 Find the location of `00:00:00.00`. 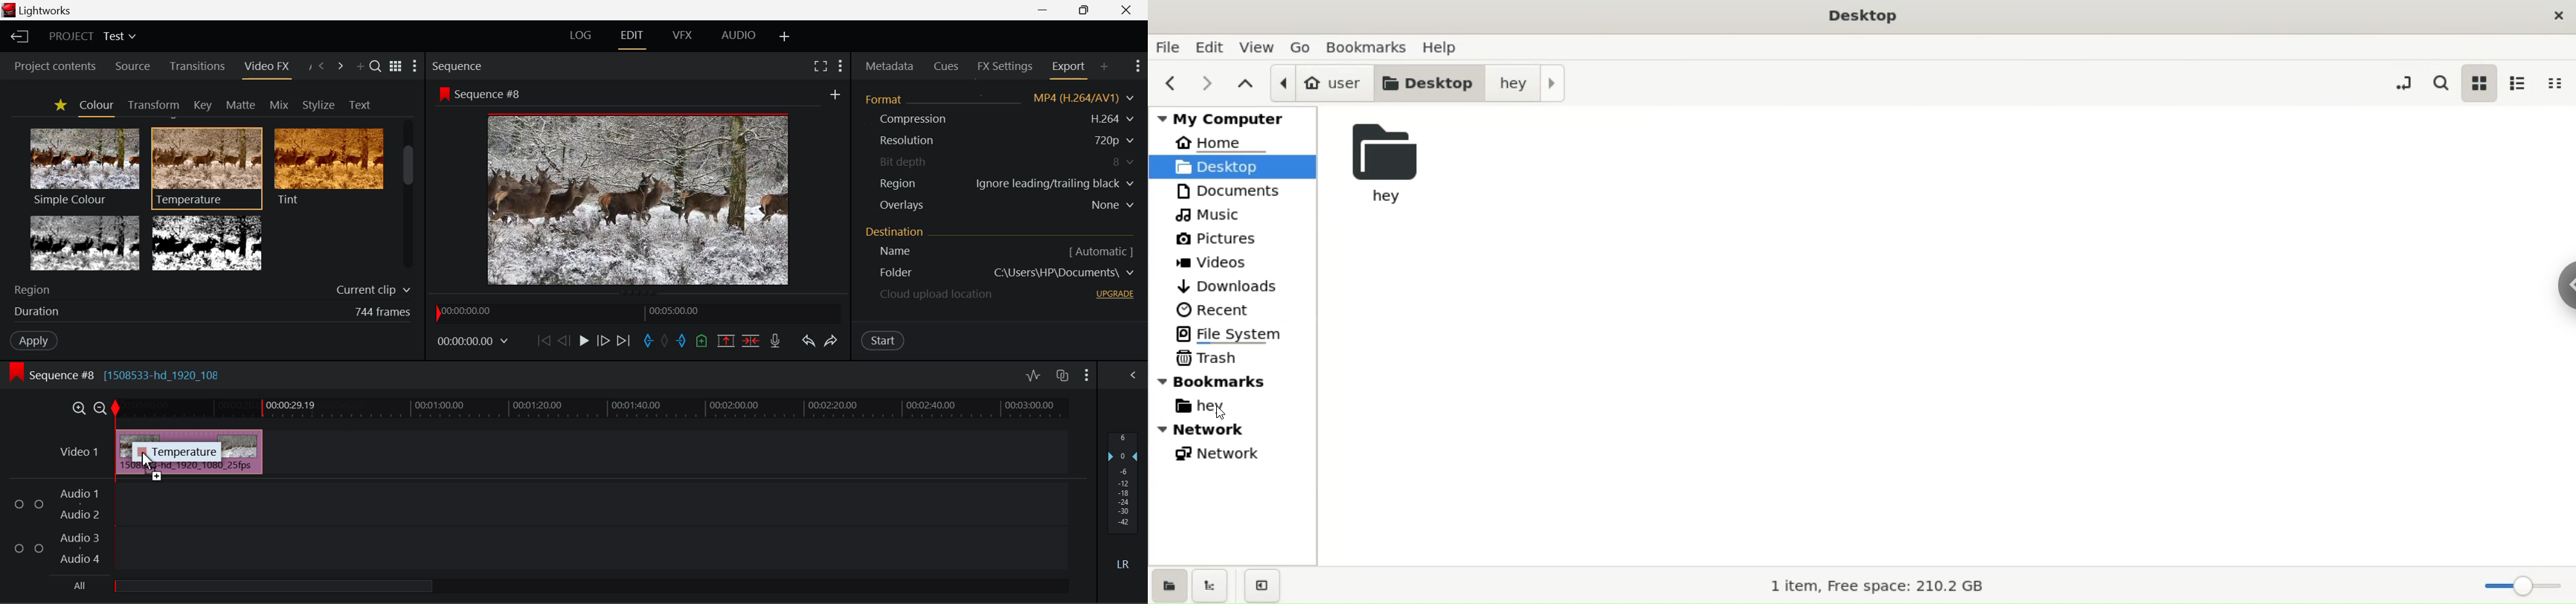

00:00:00.00 is located at coordinates (469, 312).